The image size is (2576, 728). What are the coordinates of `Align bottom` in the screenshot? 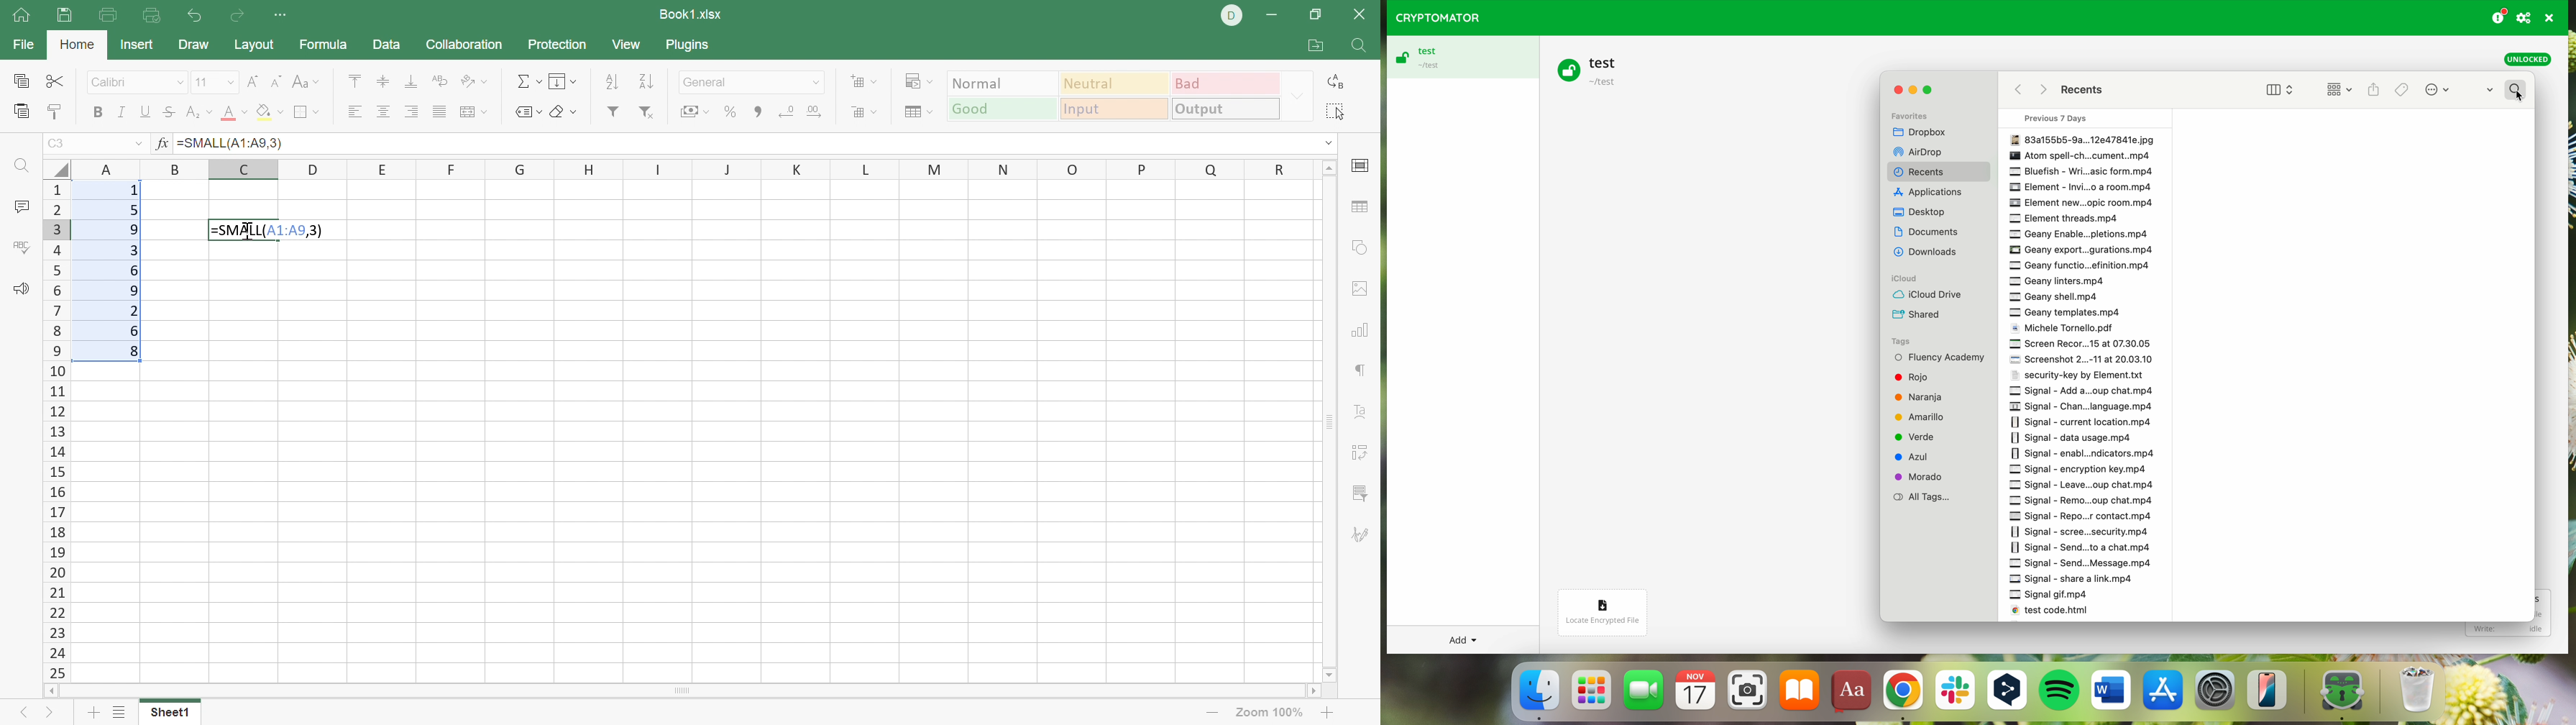 It's located at (414, 81).